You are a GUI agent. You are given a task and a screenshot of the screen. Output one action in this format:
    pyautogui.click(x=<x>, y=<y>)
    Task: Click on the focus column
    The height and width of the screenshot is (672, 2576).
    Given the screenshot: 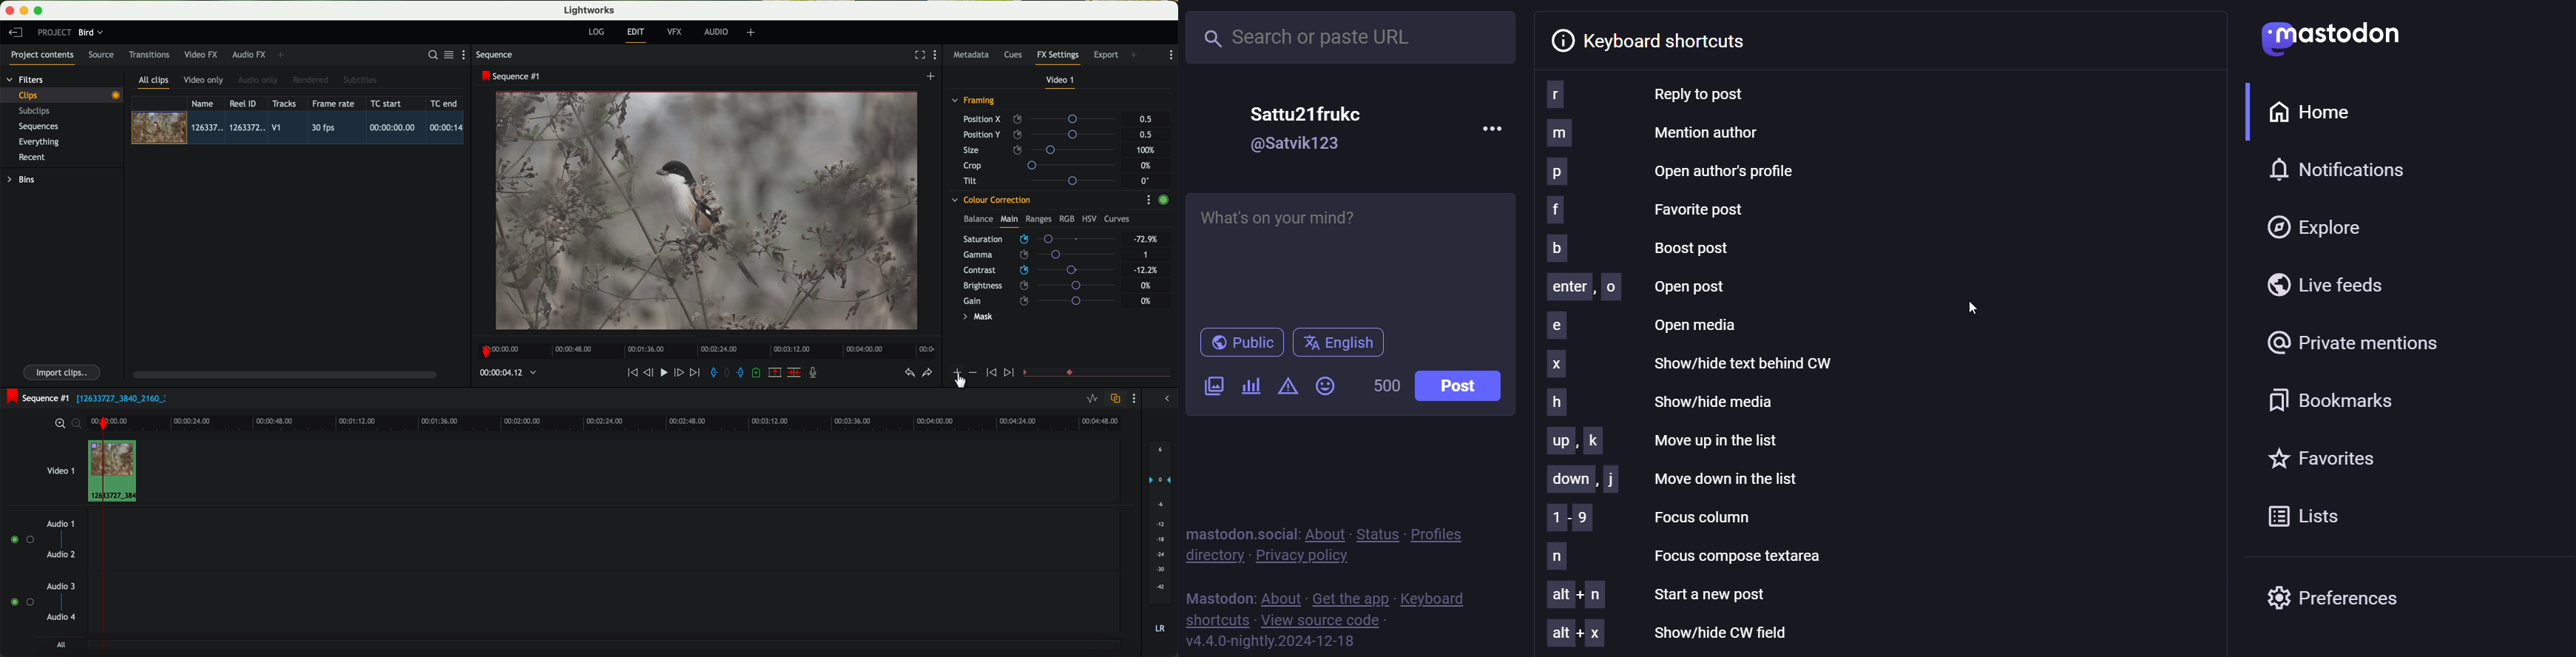 What is the action you would take?
    pyautogui.click(x=1654, y=516)
    